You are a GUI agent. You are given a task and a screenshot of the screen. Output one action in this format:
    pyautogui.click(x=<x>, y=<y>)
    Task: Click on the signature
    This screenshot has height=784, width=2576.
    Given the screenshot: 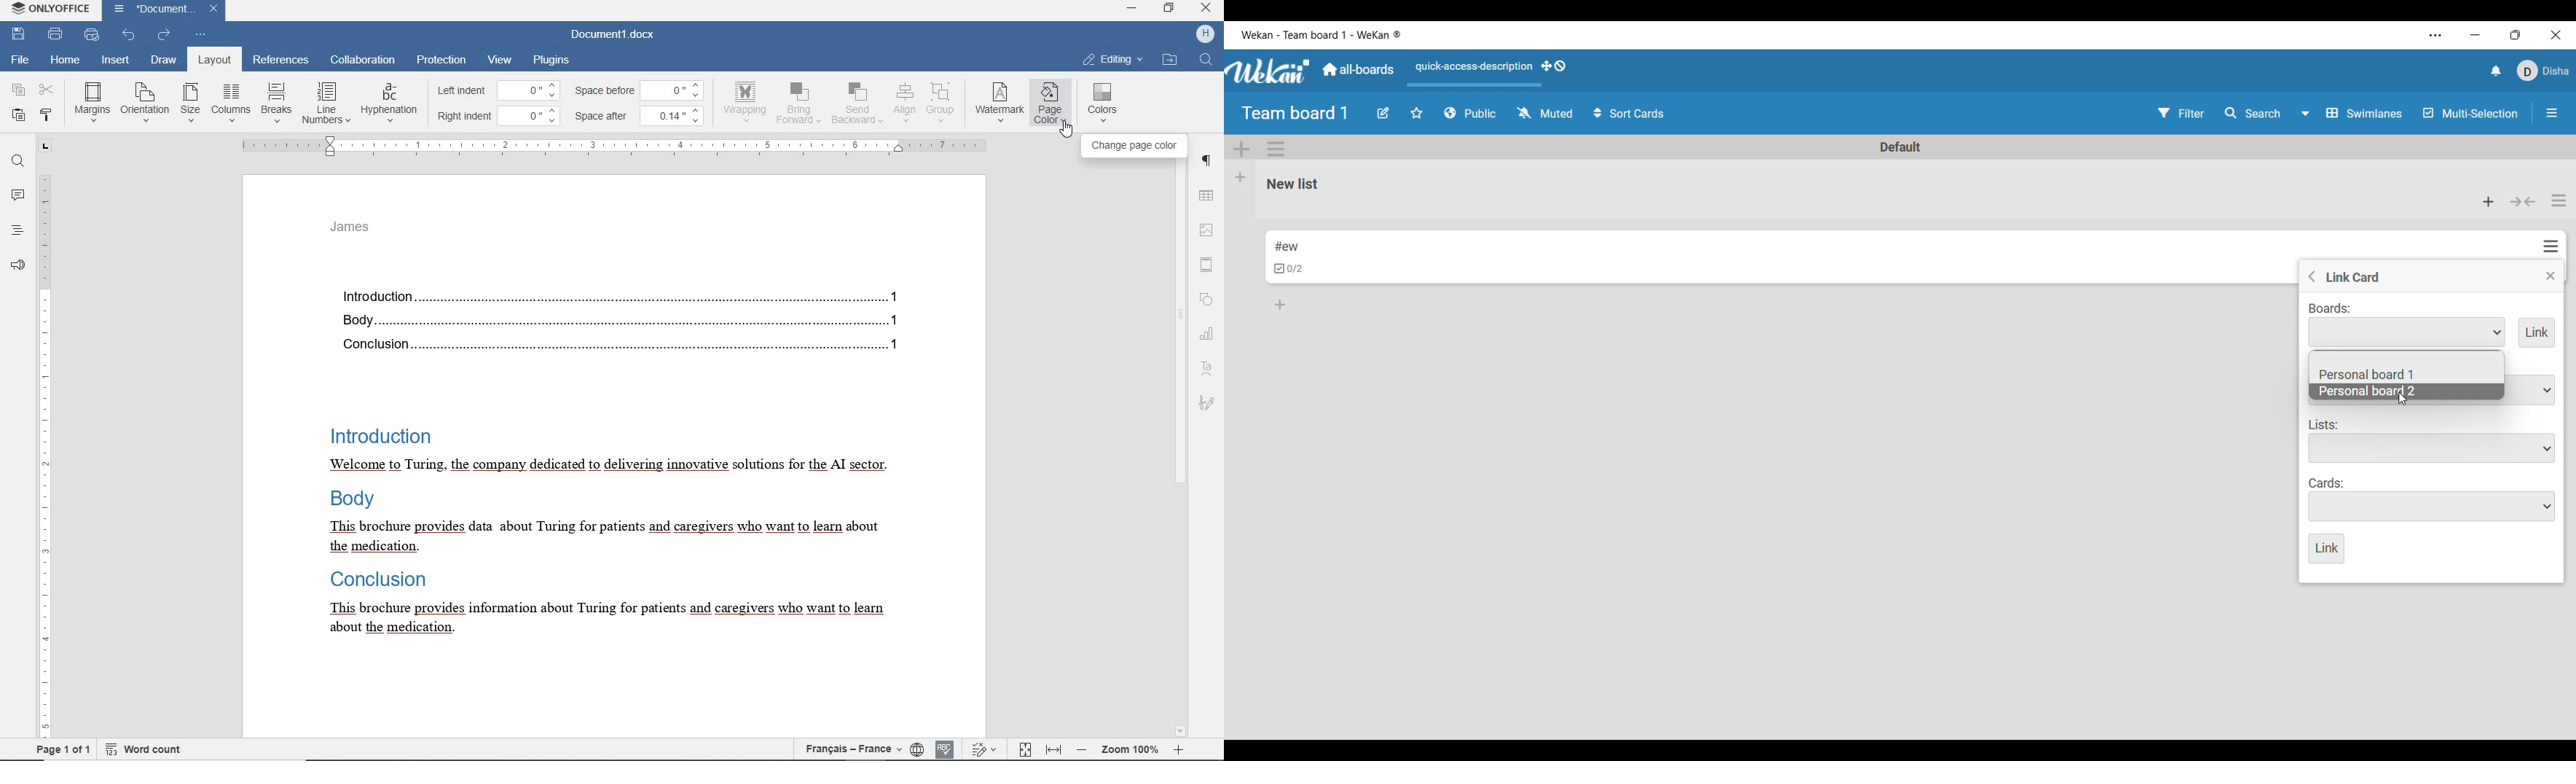 What is the action you would take?
    pyautogui.click(x=1207, y=403)
    